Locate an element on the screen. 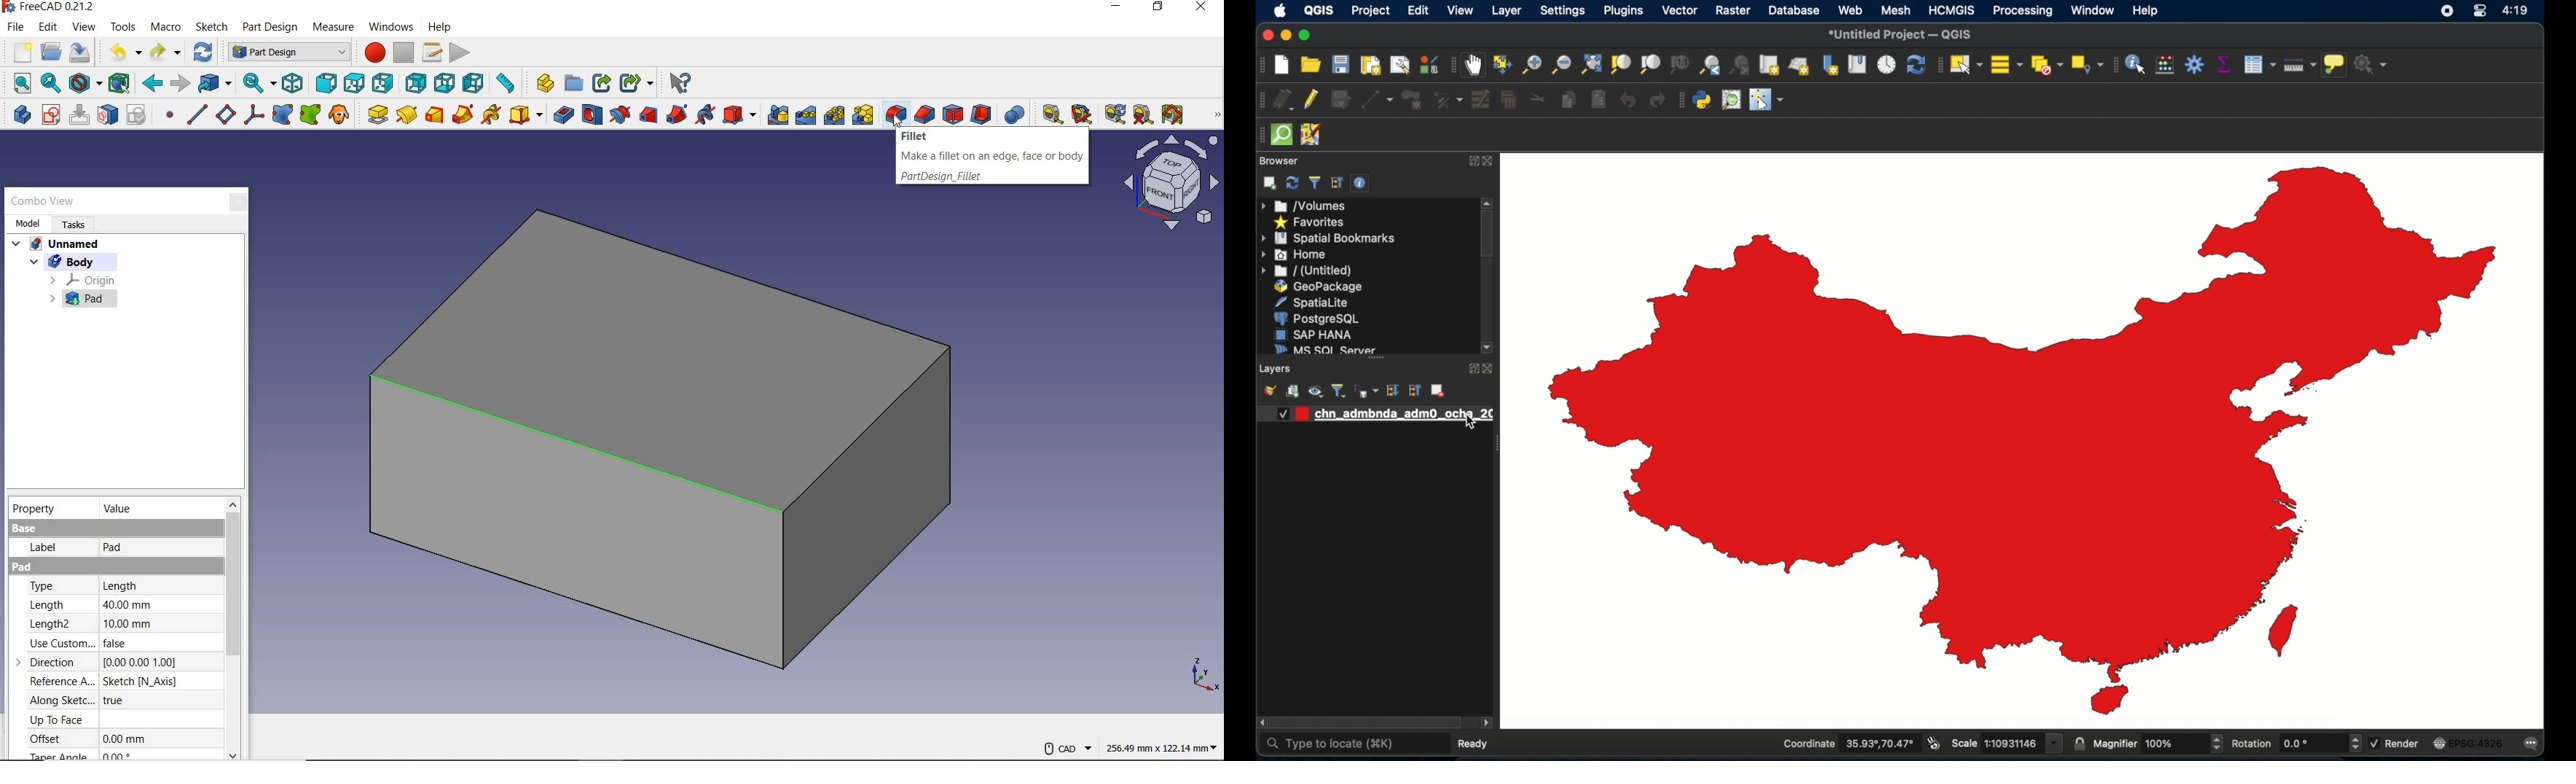 The width and height of the screenshot is (2576, 784). render is located at coordinates (2394, 742).